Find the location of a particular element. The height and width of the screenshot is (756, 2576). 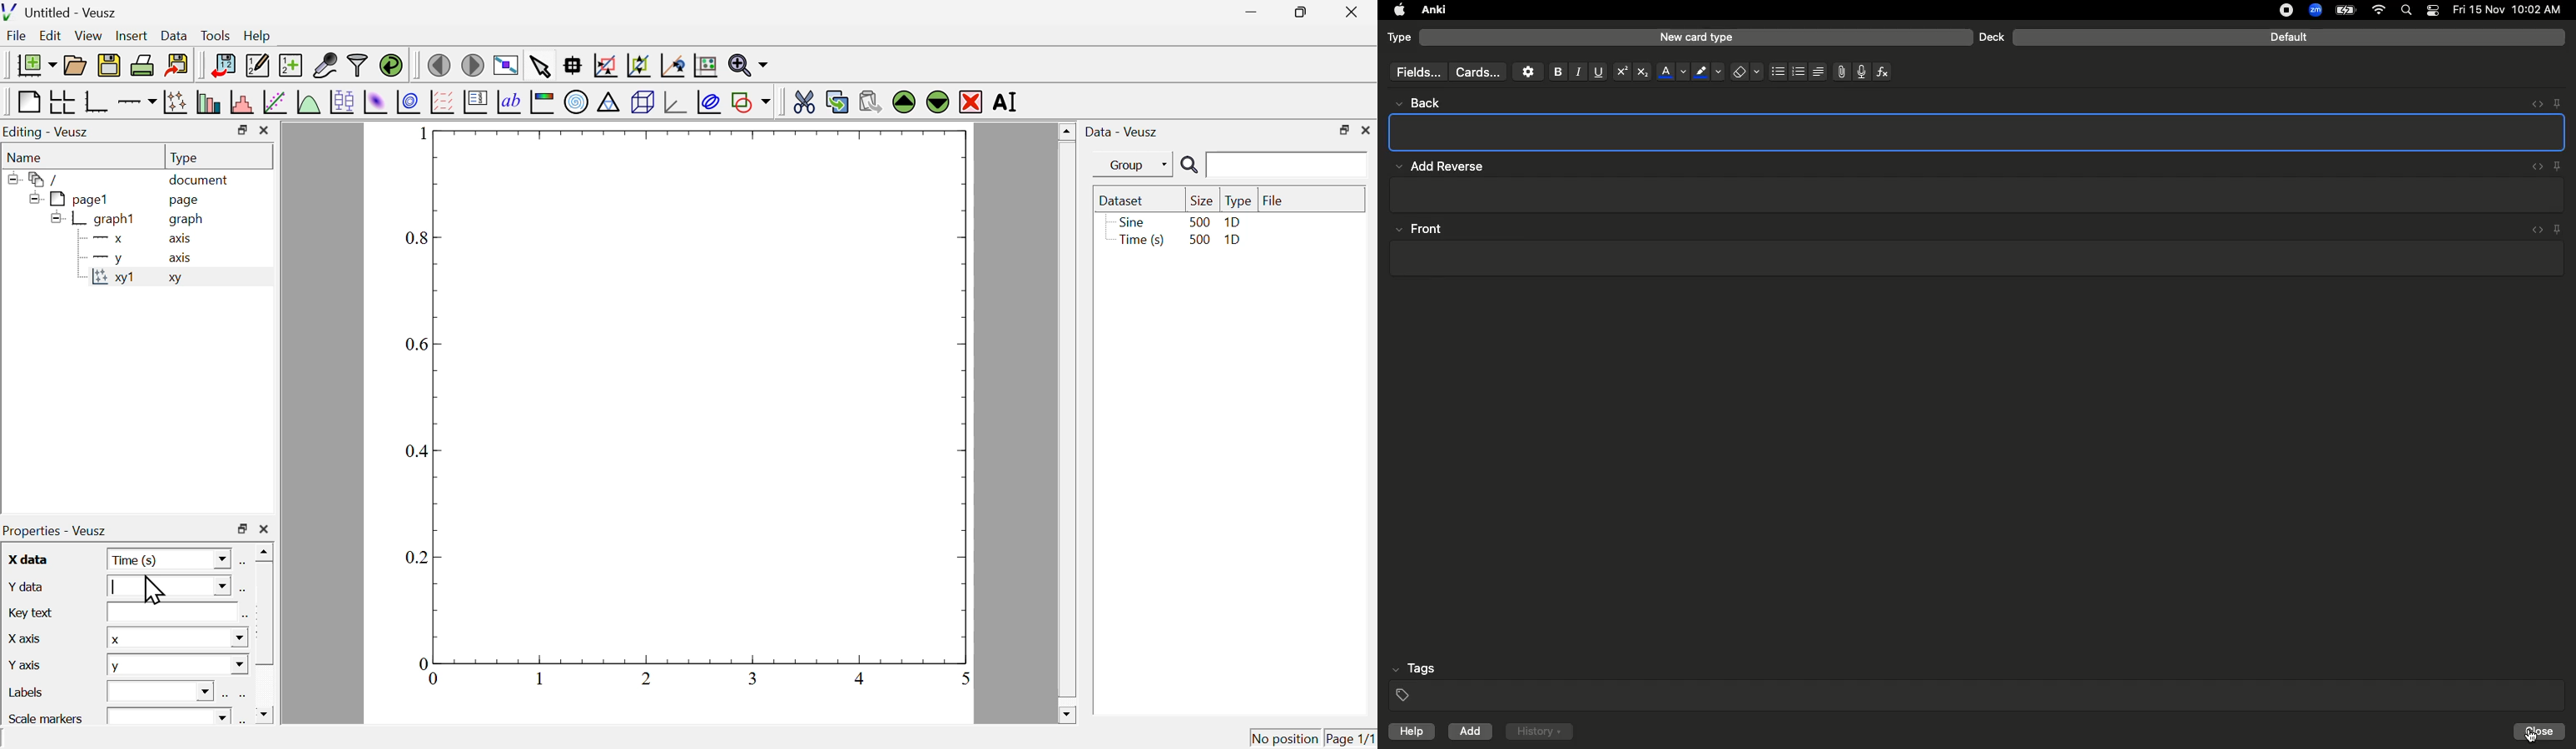

text box is located at coordinates (164, 689).